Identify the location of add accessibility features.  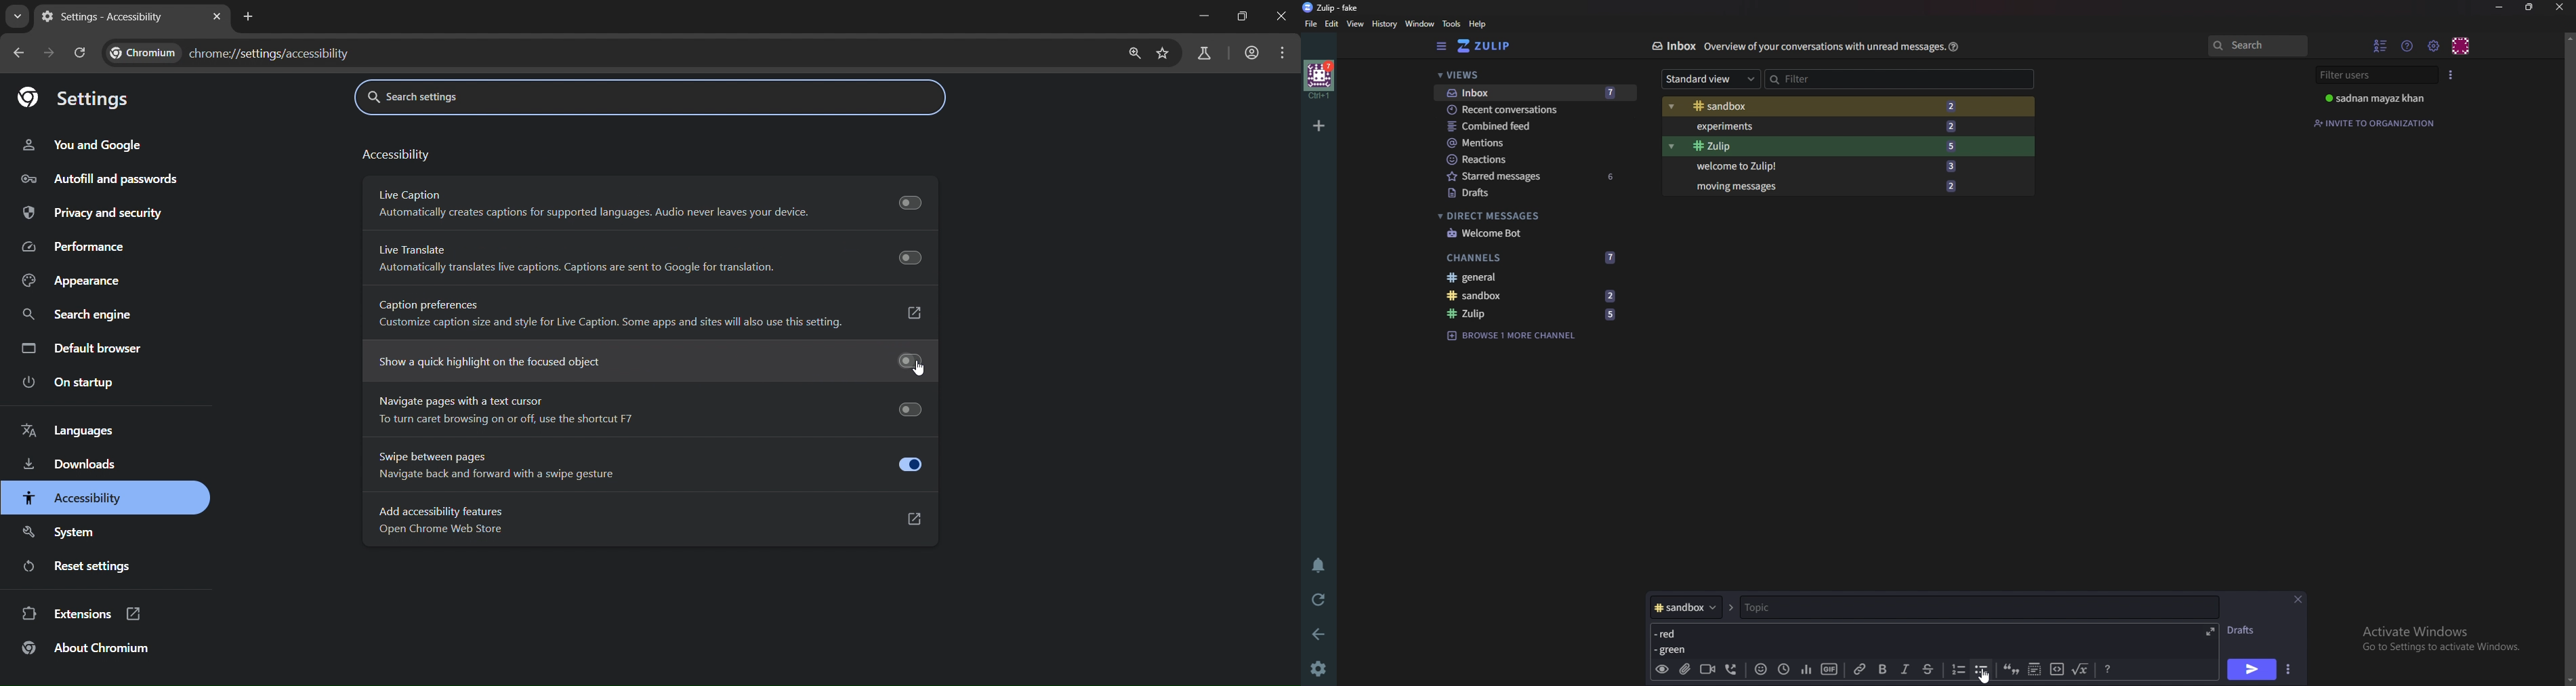
(544, 517).